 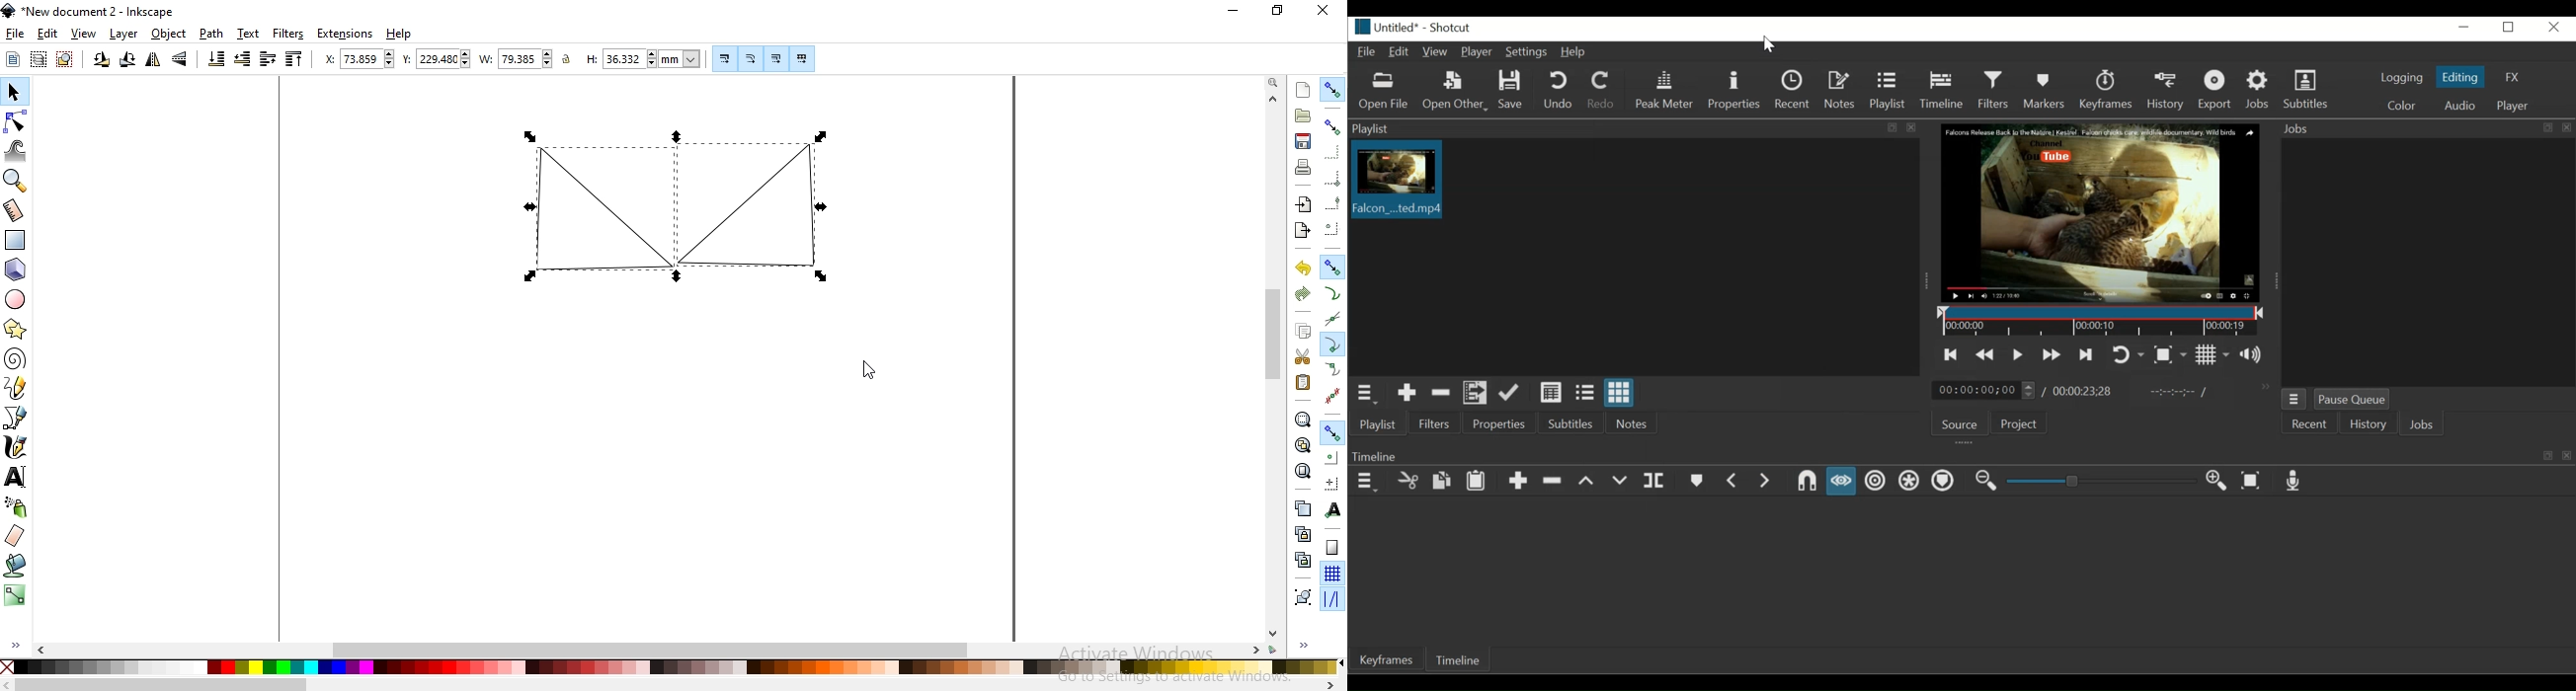 What do you see at coordinates (18, 478) in the screenshot?
I see `create and edit text objects` at bounding box center [18, 478].